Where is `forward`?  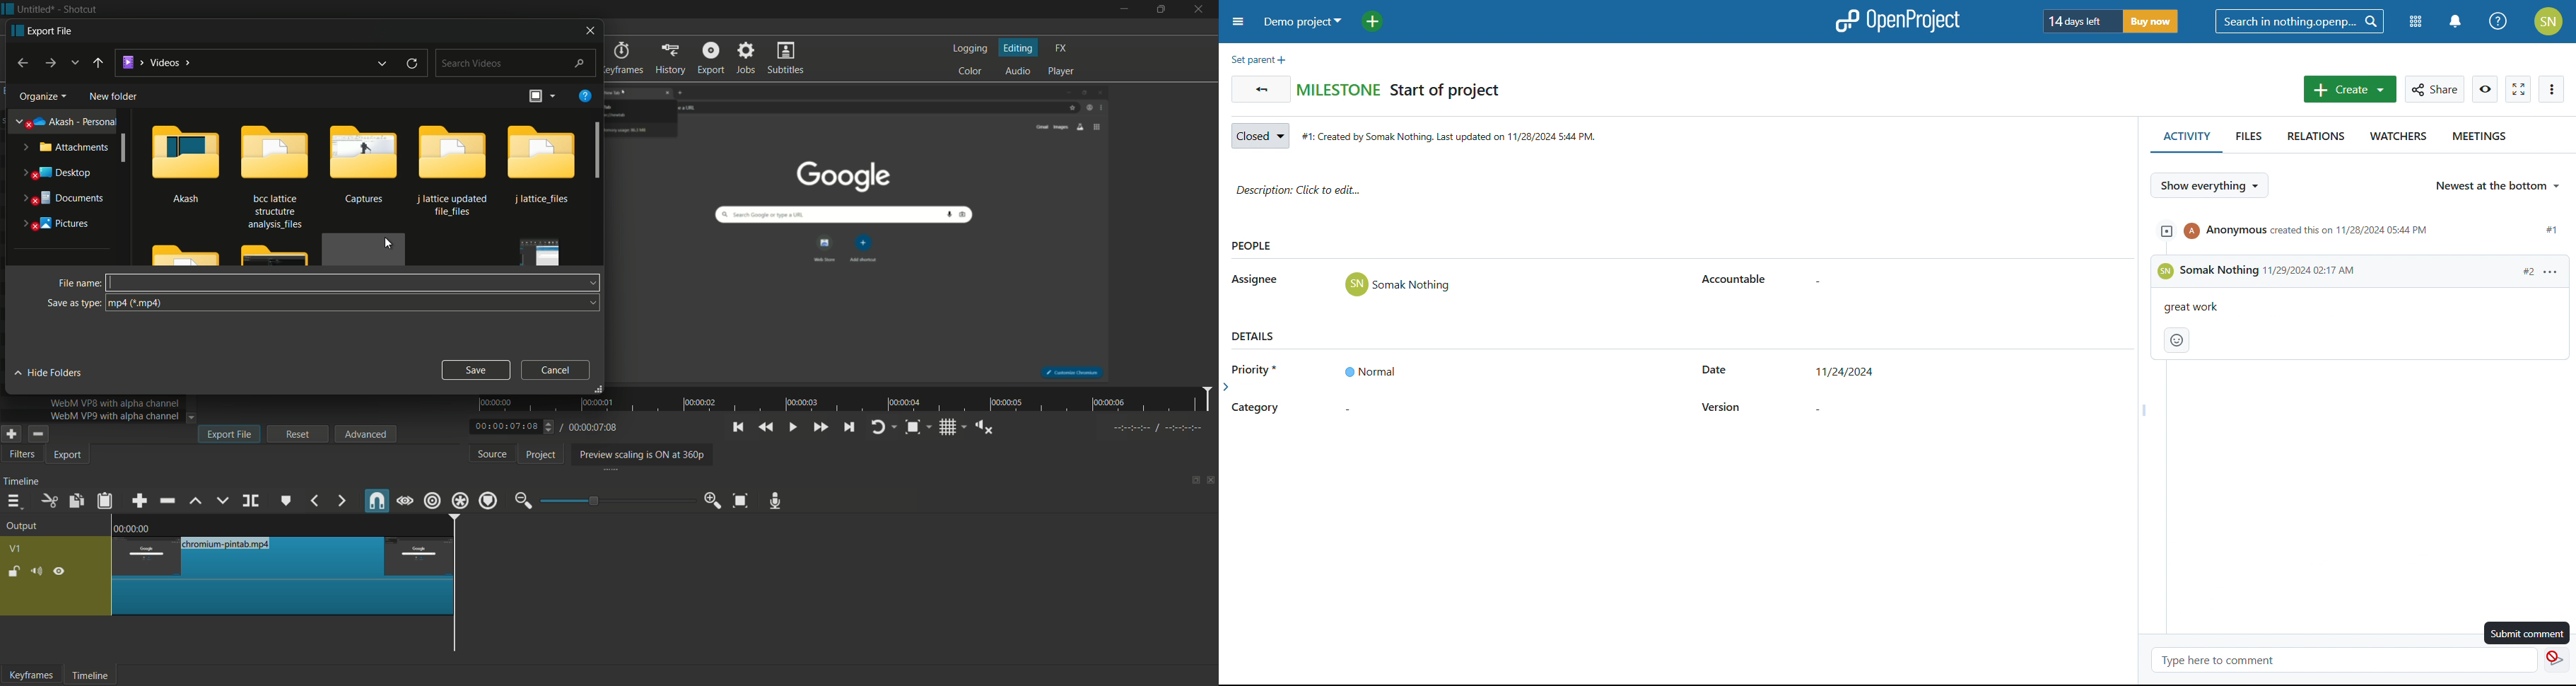 forward is located at coordinates (49, 64).